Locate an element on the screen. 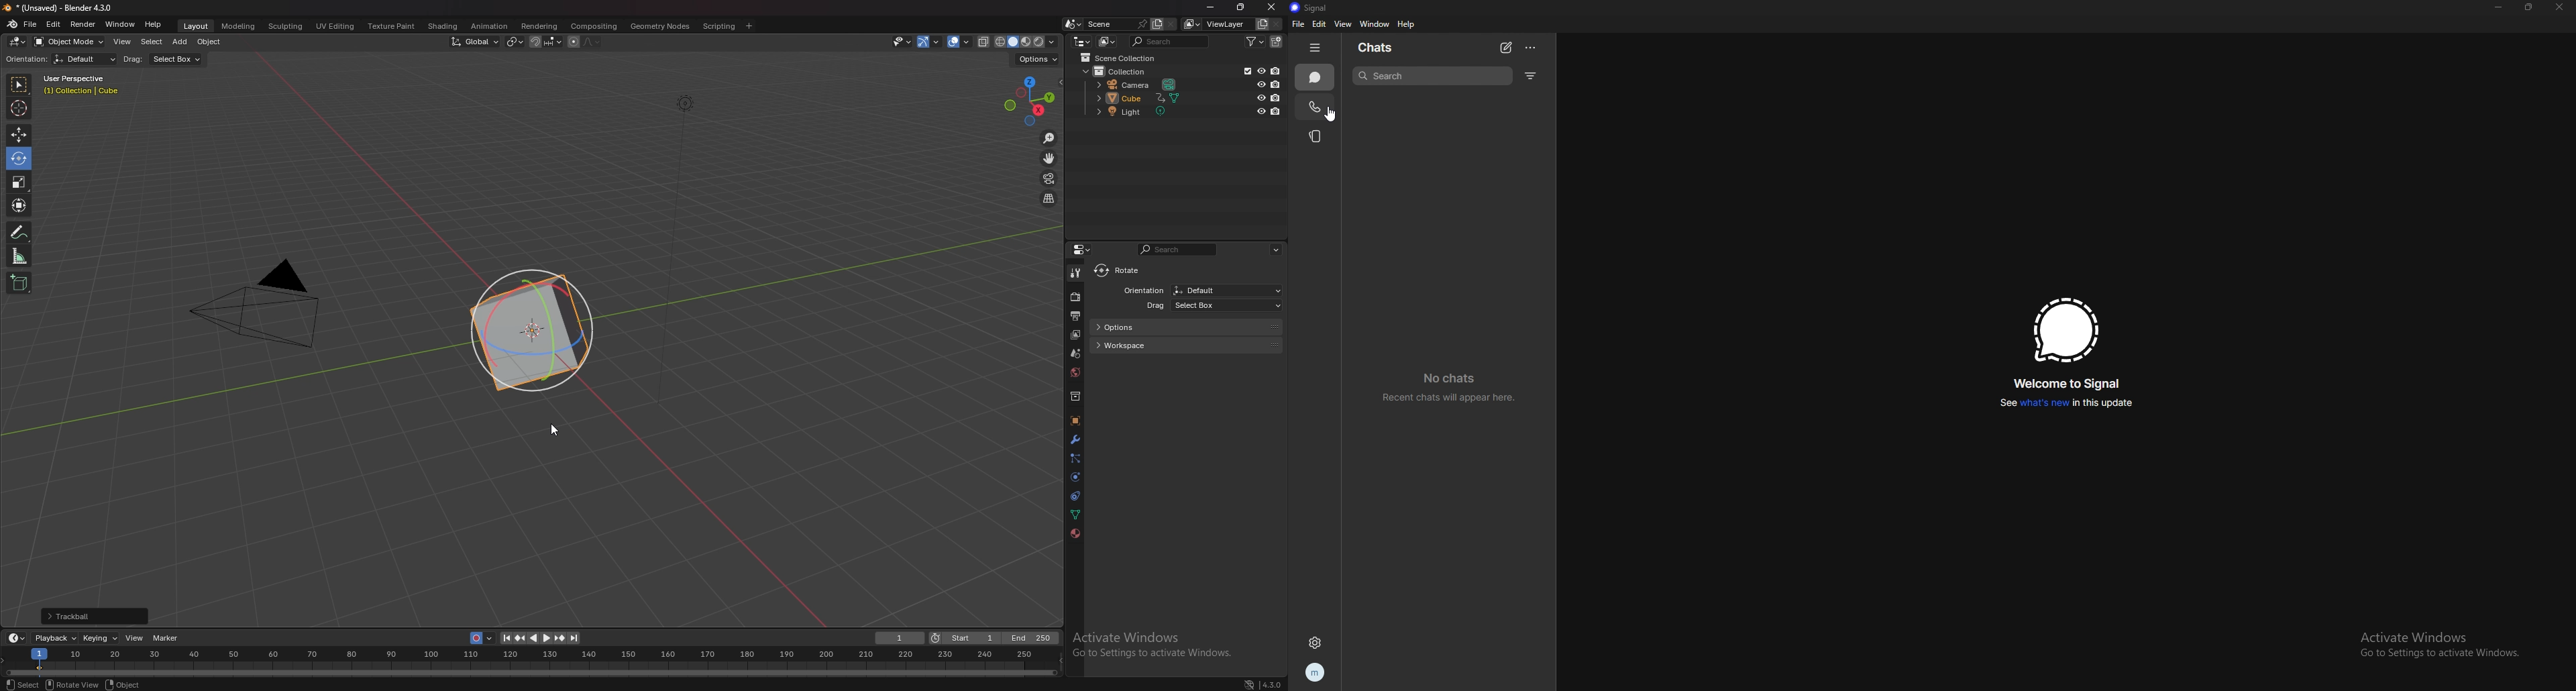  cursor is located at coordinates (1330, 115).